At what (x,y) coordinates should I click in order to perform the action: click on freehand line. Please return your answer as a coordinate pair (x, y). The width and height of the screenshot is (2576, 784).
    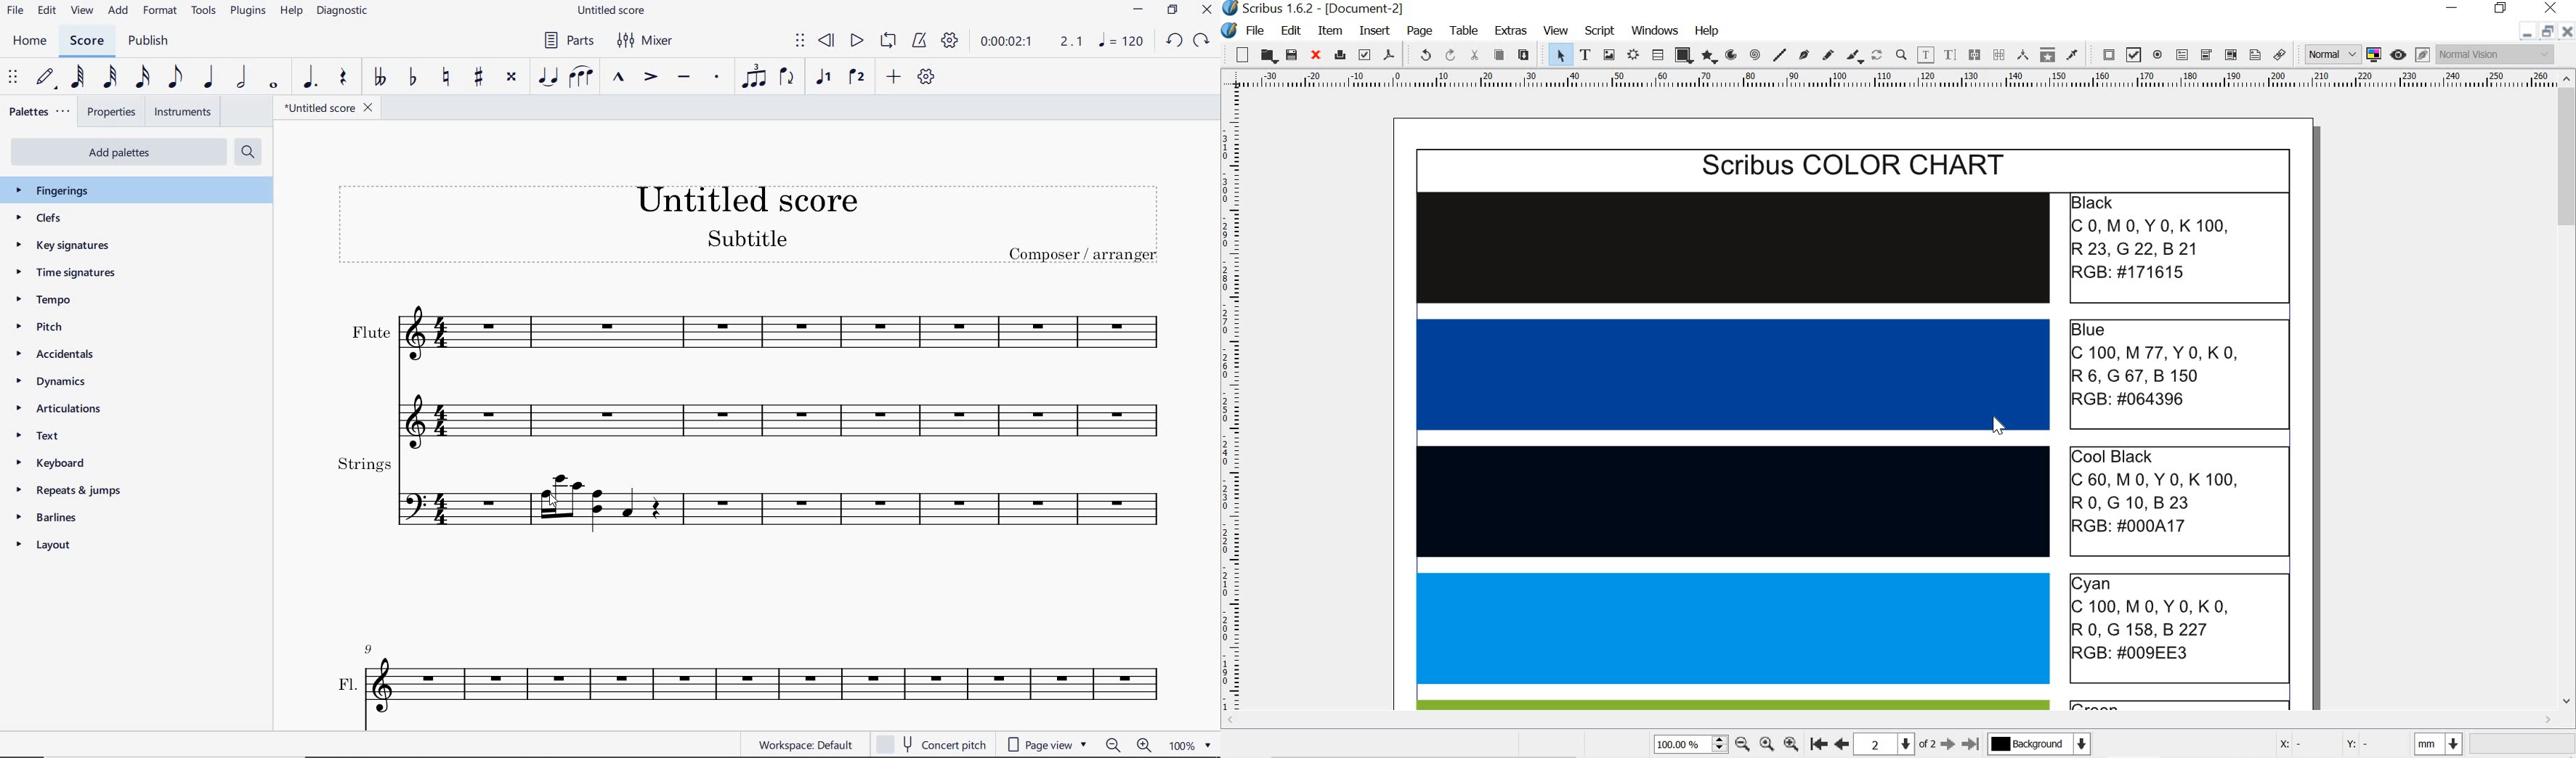
    Looking at the image, I should click on (1827, 54).